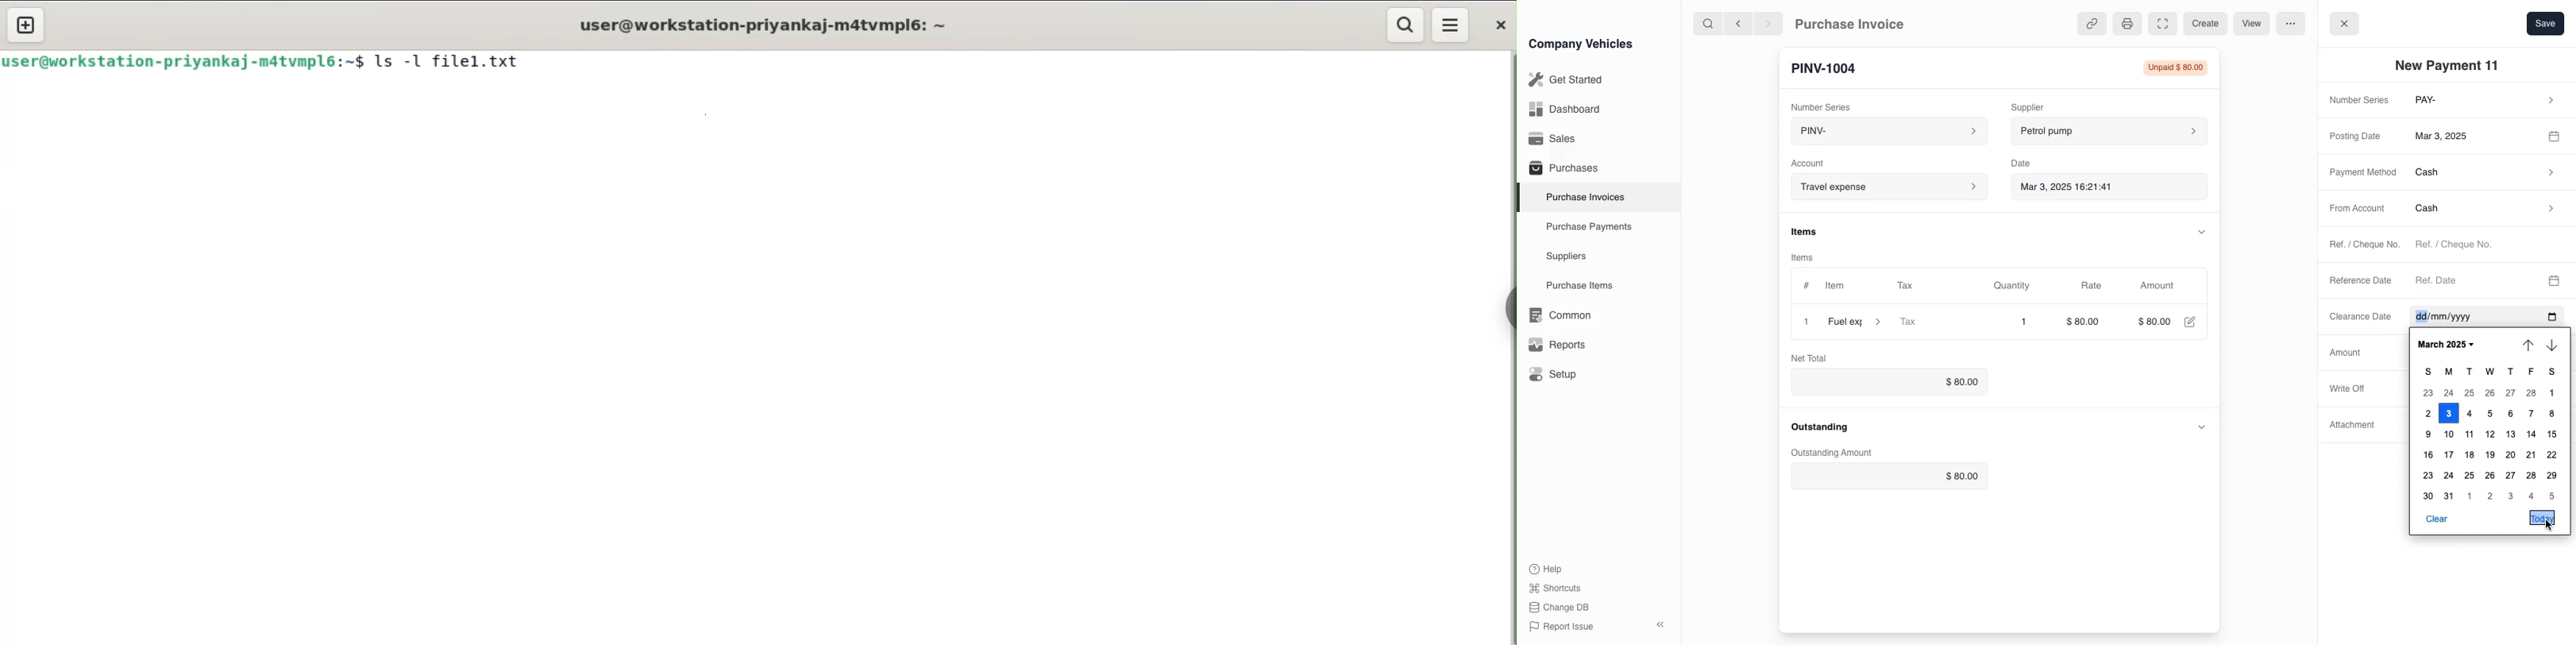  What do you see at coordinates (2162, 24) in the screenshot?
I see `full screen` at bounding box center [2162, 24].